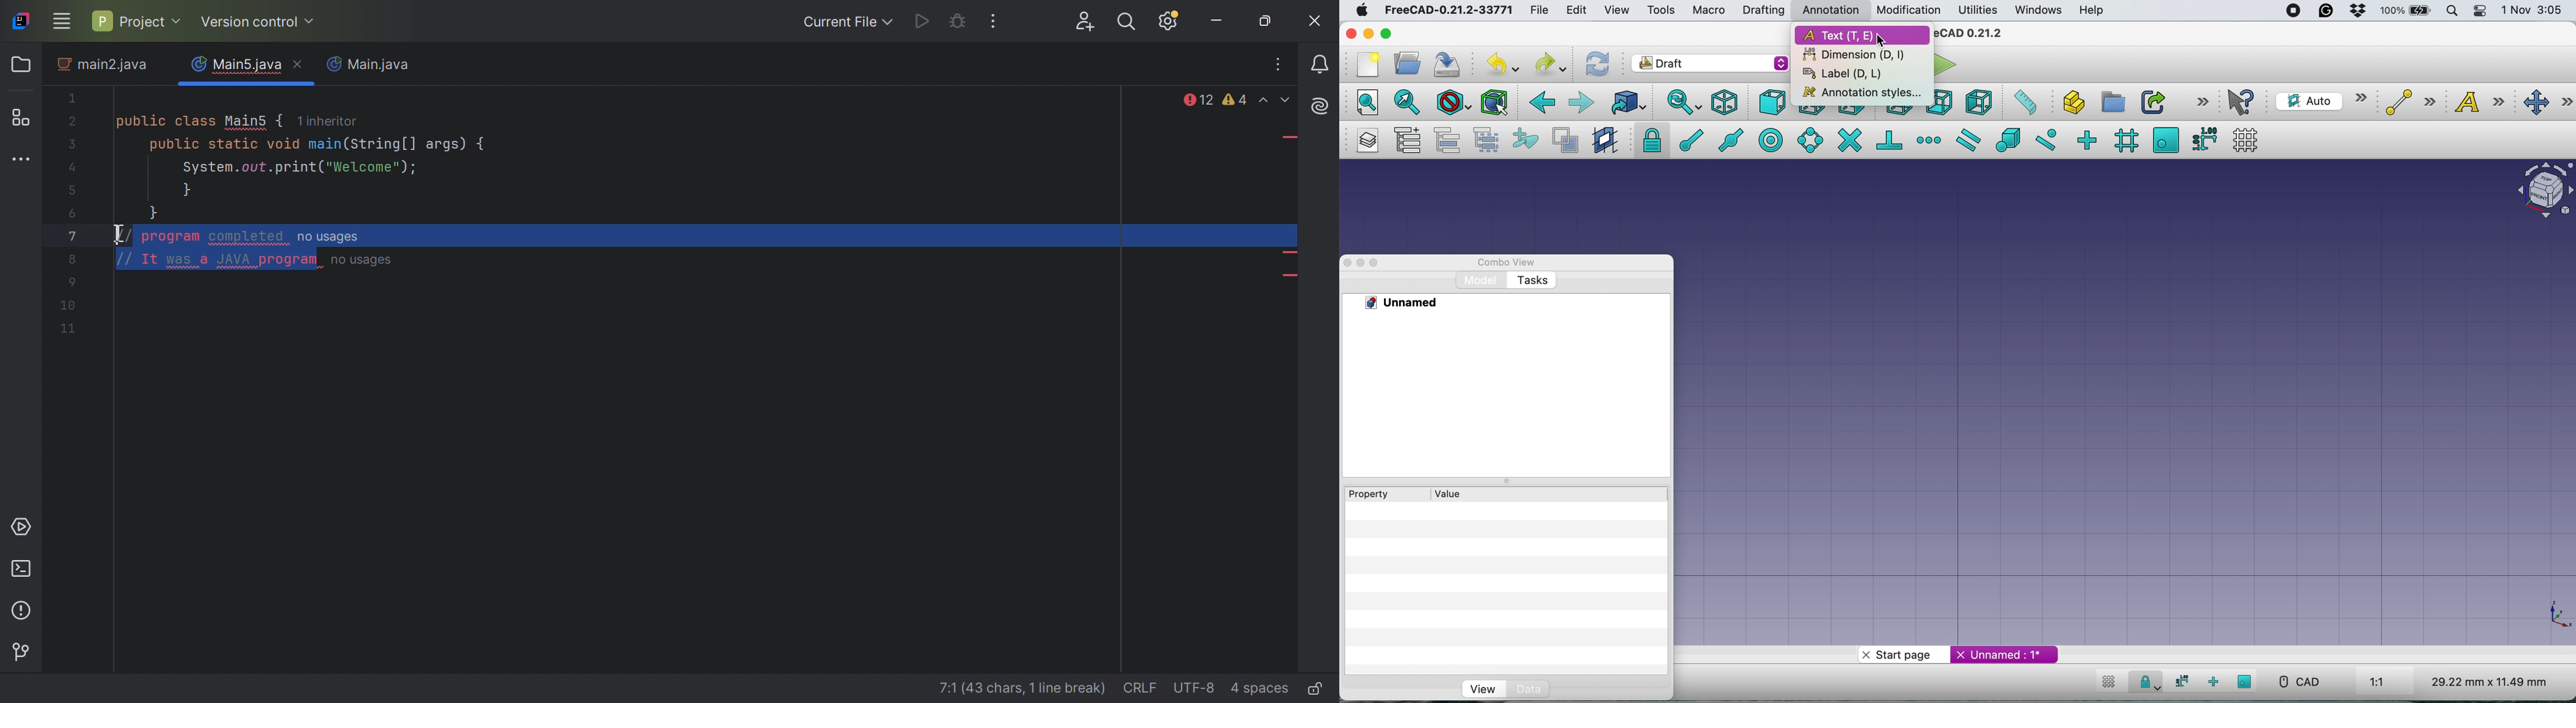  I want to click on forward, so click(1580, 103).